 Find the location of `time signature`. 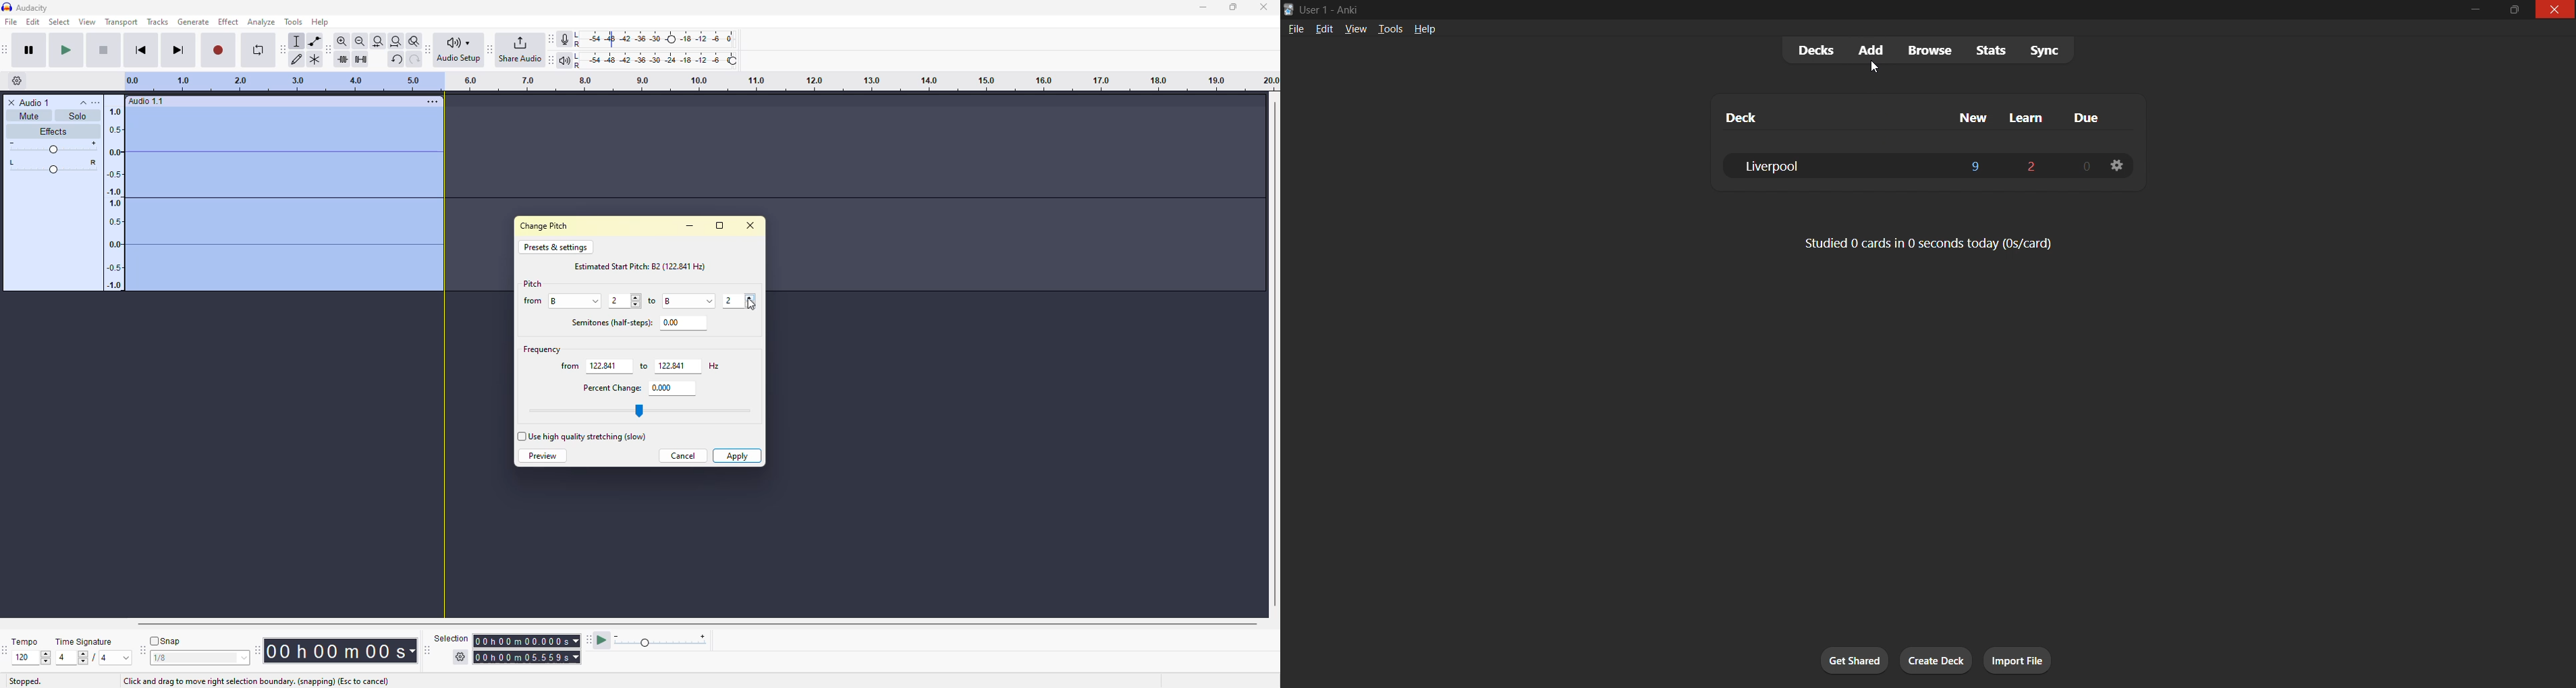

time signature is located at coordinates (85, 641).